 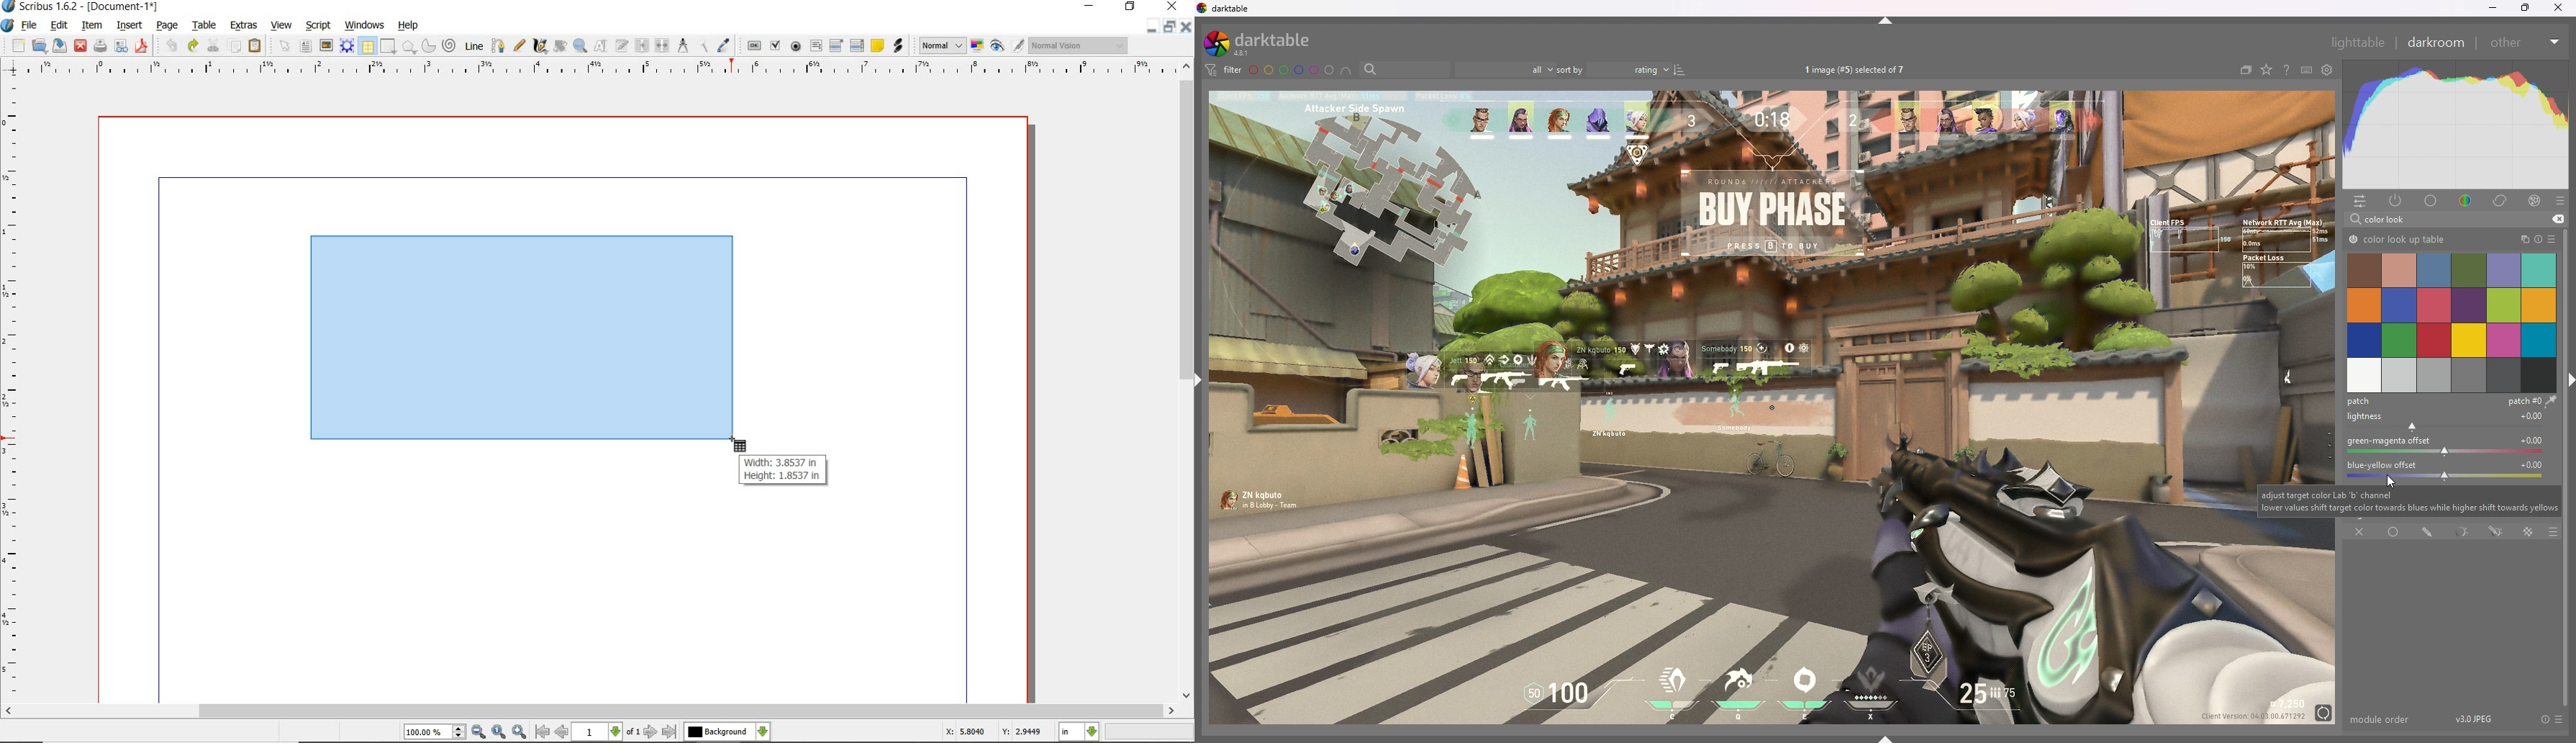 I want to click on select current page level, so click(x=607, y=732).